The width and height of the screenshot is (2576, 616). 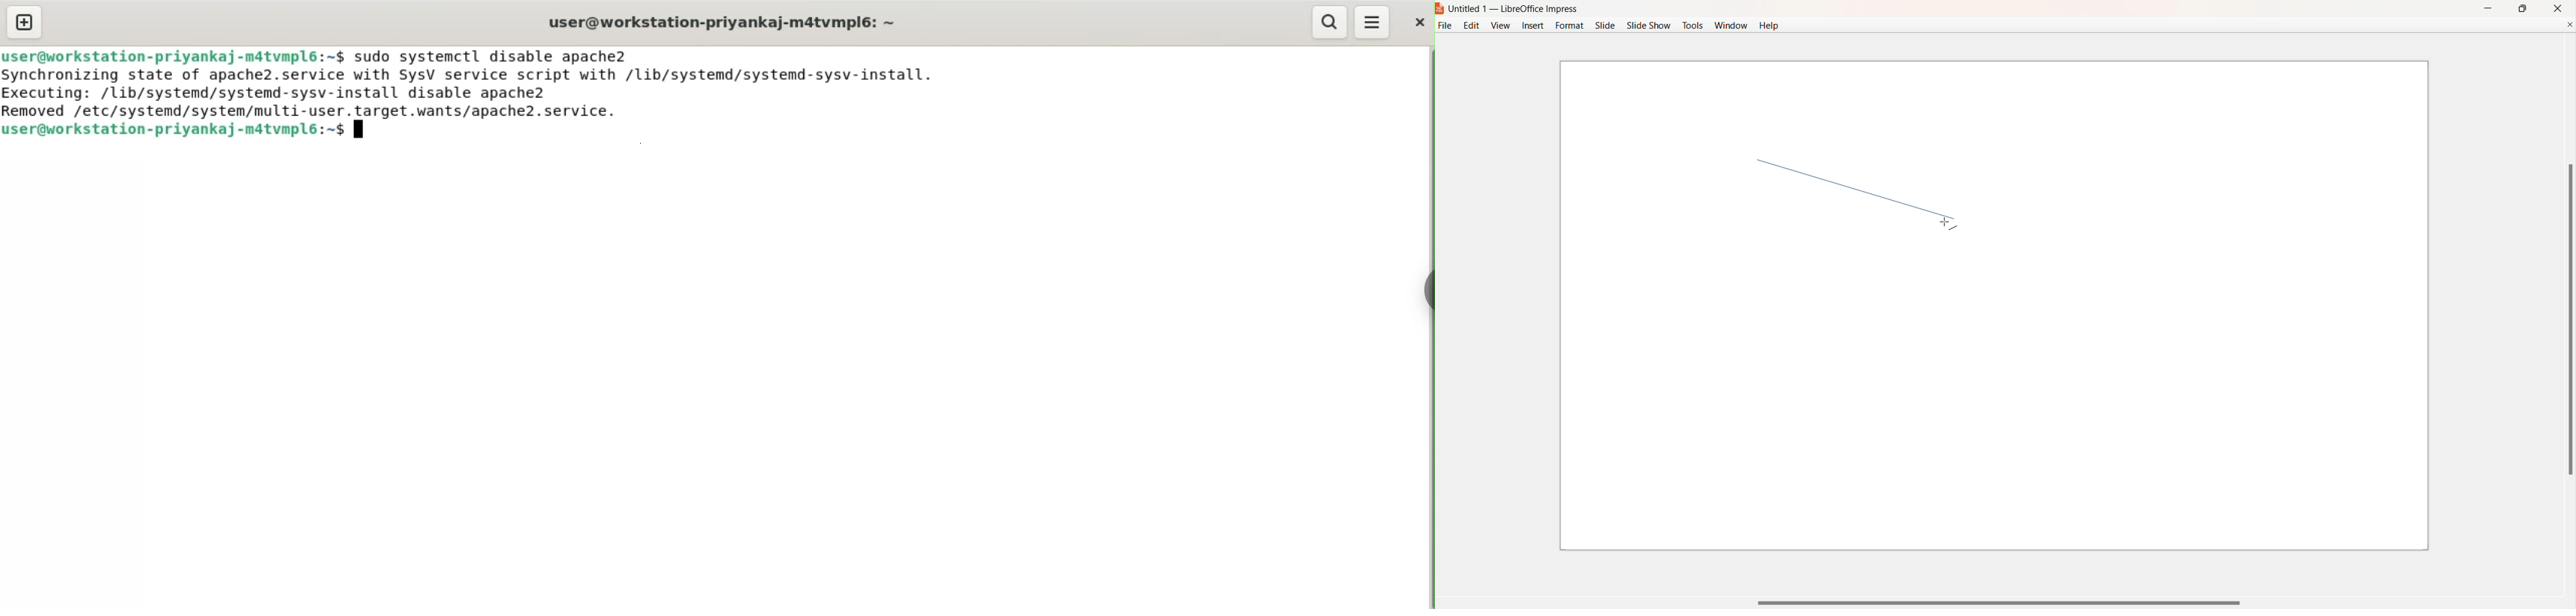 I want to click on Logo, so click(x=1441, y=10).